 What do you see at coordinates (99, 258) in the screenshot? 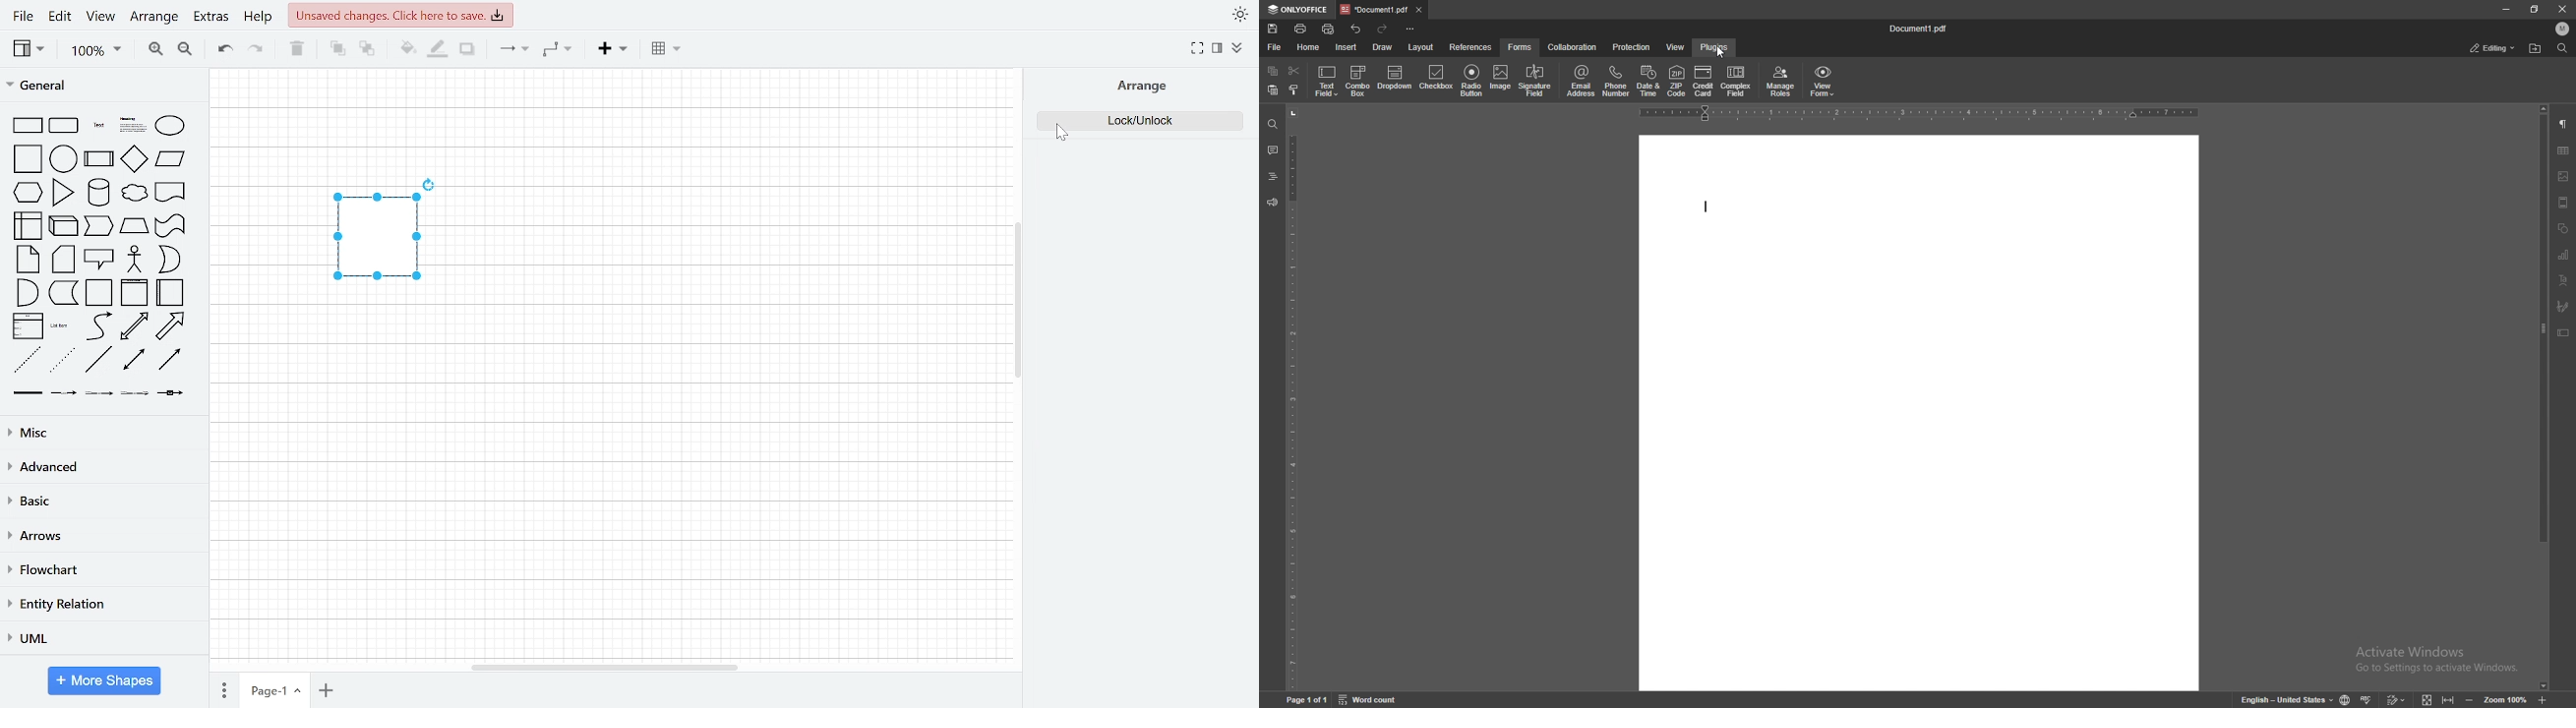
I see `callout` at bounding box center [99, 258].